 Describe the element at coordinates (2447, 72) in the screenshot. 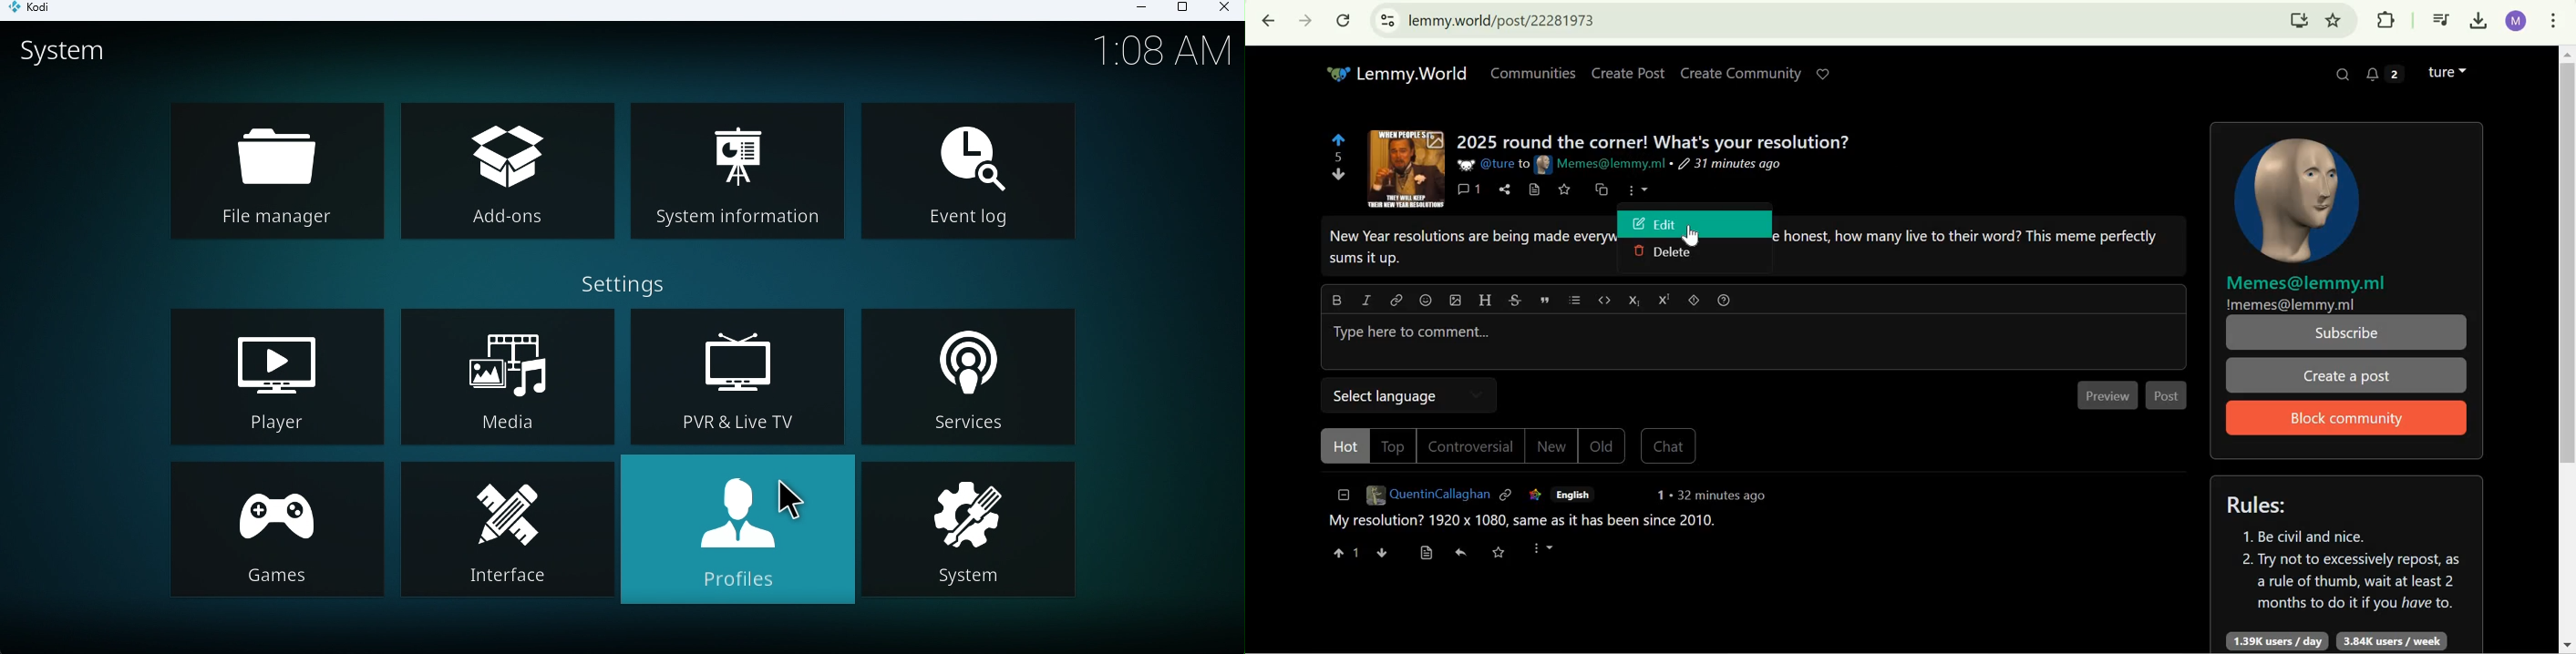

I see `Lemmy account` at that location.